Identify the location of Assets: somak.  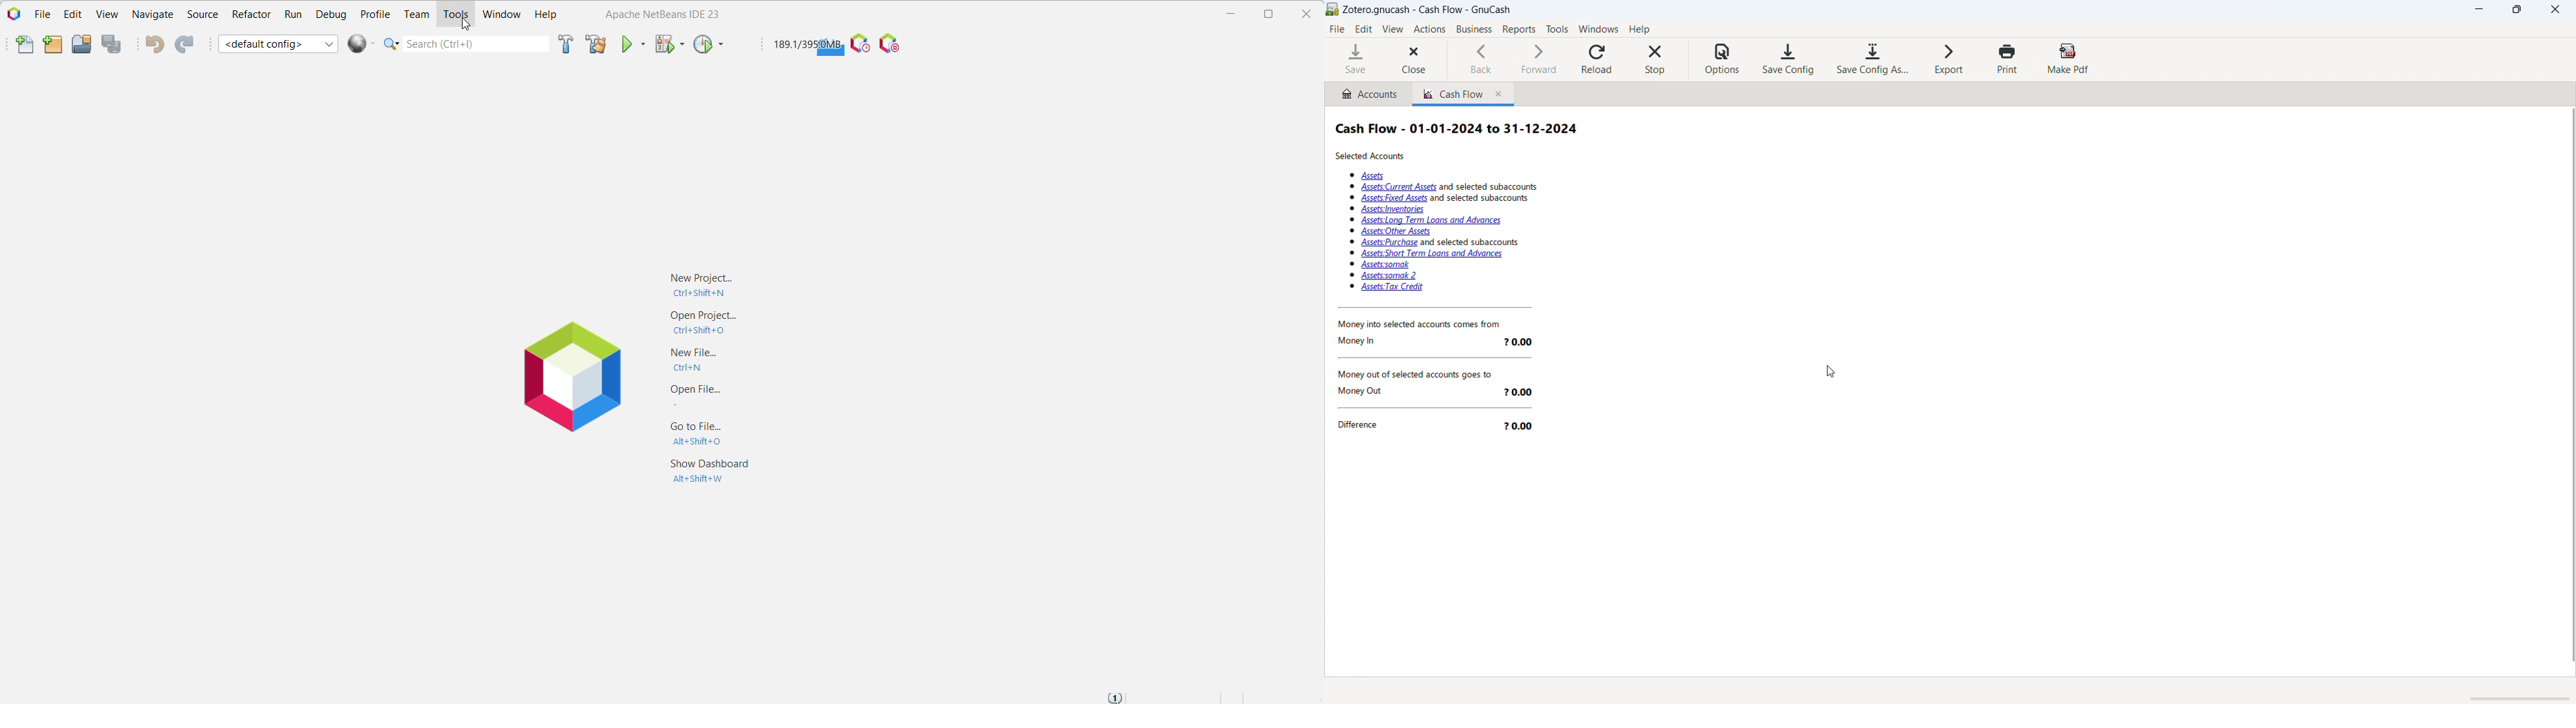
(1386, 265).